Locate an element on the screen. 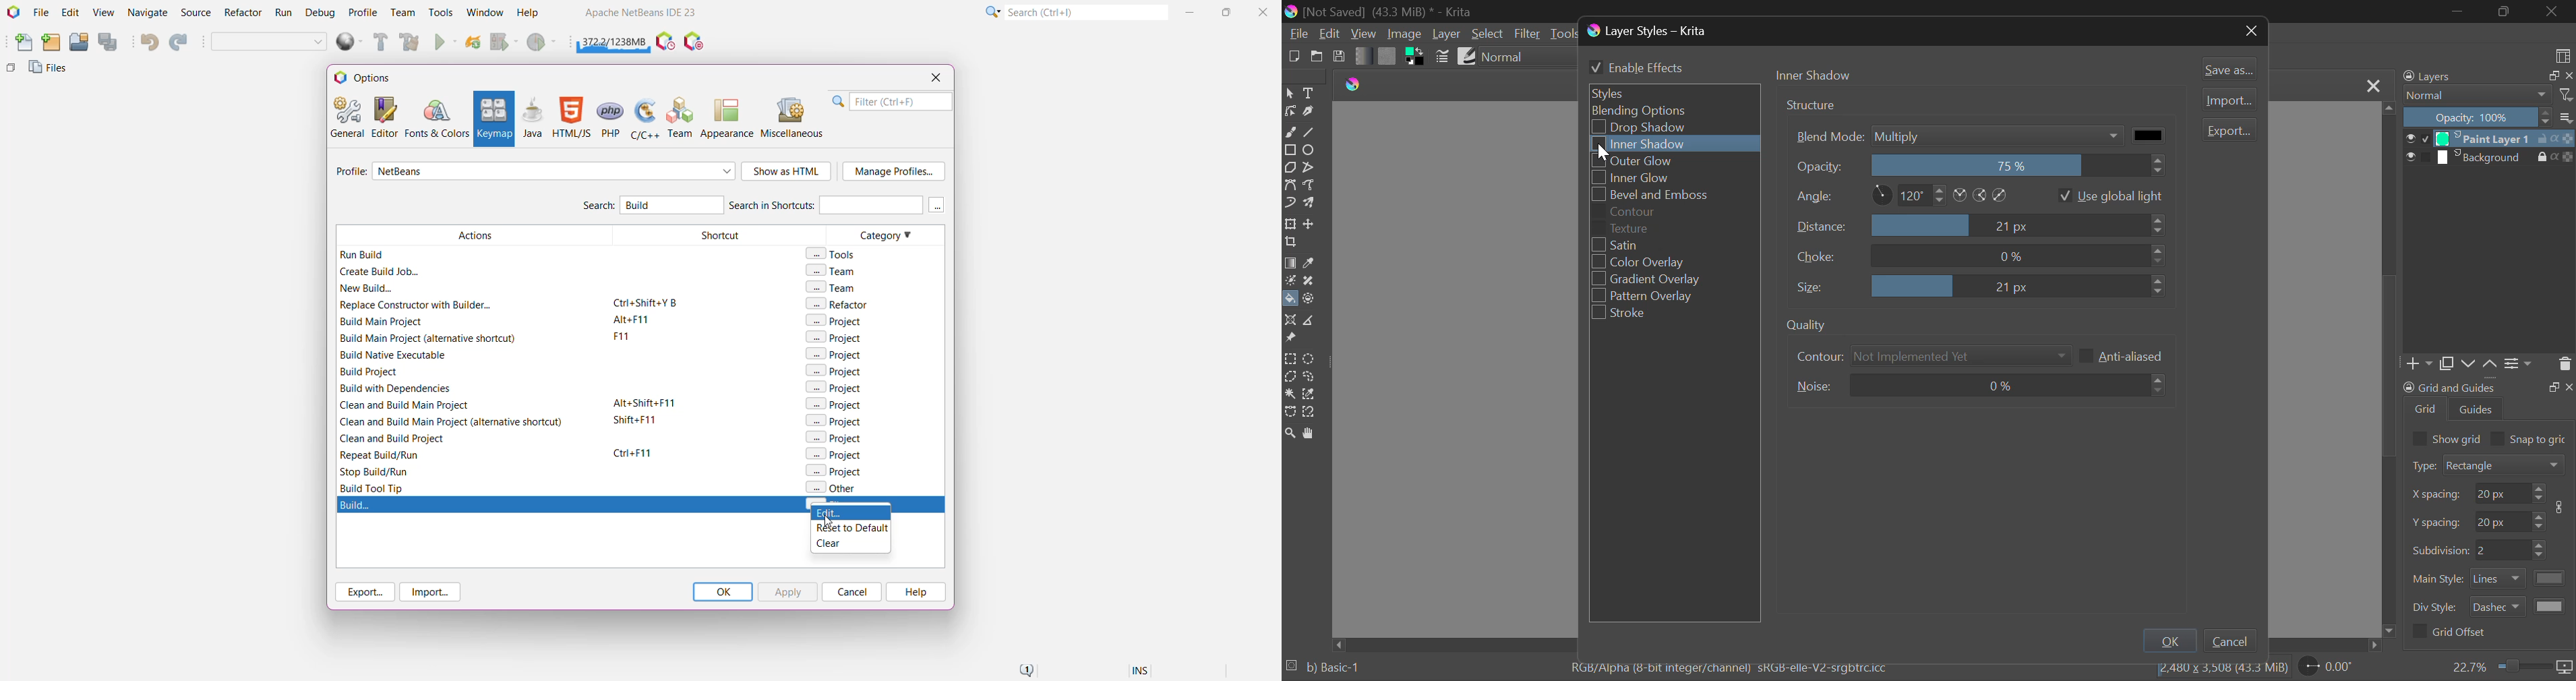 The height and width of the screenshot is (700, 2576). Scroll Bar is located at coordinates (1460, 645).